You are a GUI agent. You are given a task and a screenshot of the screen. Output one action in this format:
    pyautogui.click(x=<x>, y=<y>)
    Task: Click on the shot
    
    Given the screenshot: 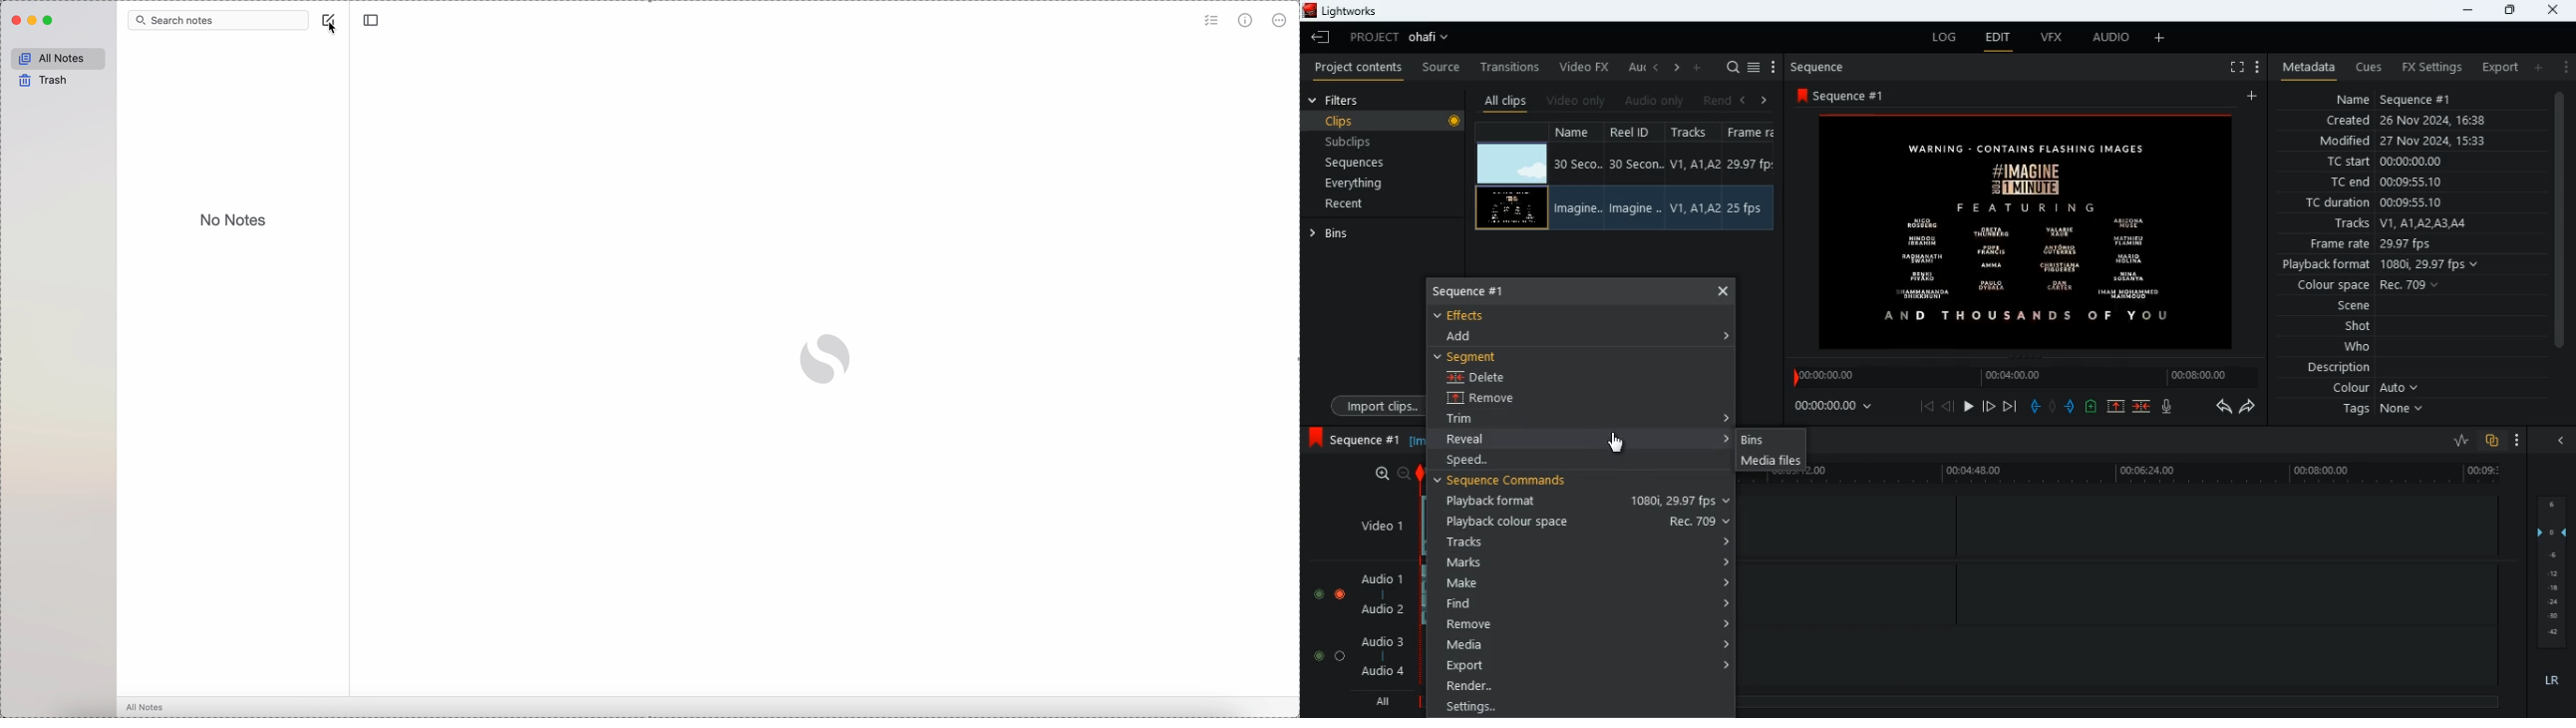 What is the action you would take?
    pyautogui.click(x=2358, y=327)
    